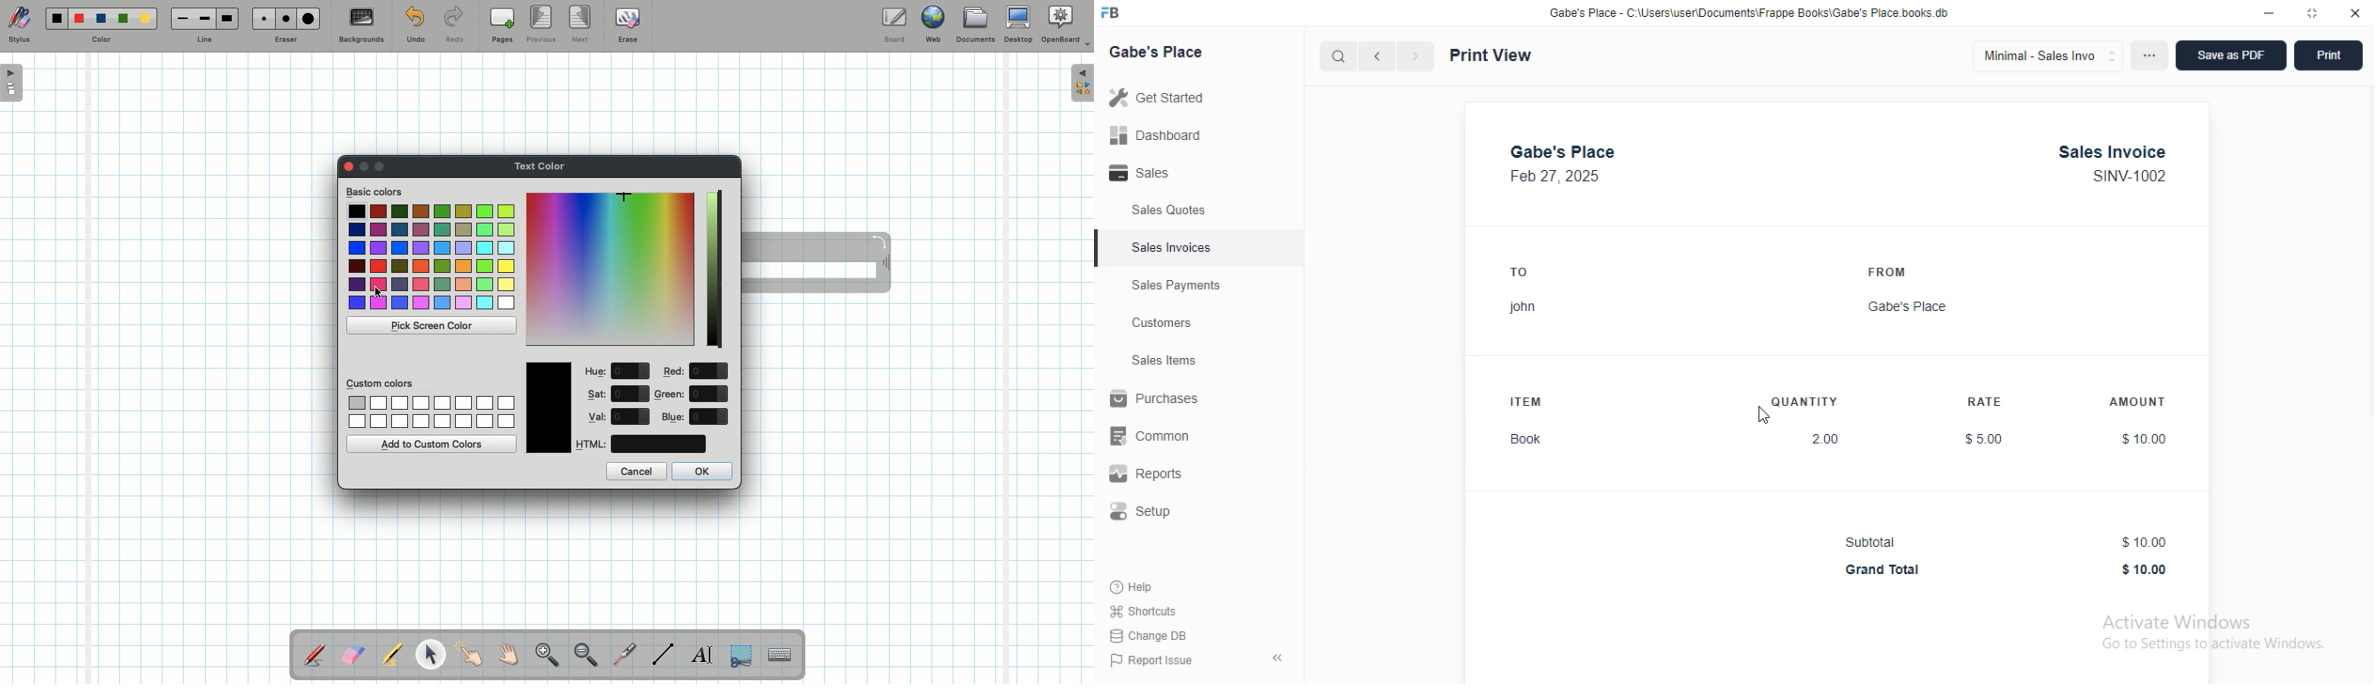 The height and width of the screenshot is (700, 2380). I want to click on SINV-1002, so click(2129, 176).